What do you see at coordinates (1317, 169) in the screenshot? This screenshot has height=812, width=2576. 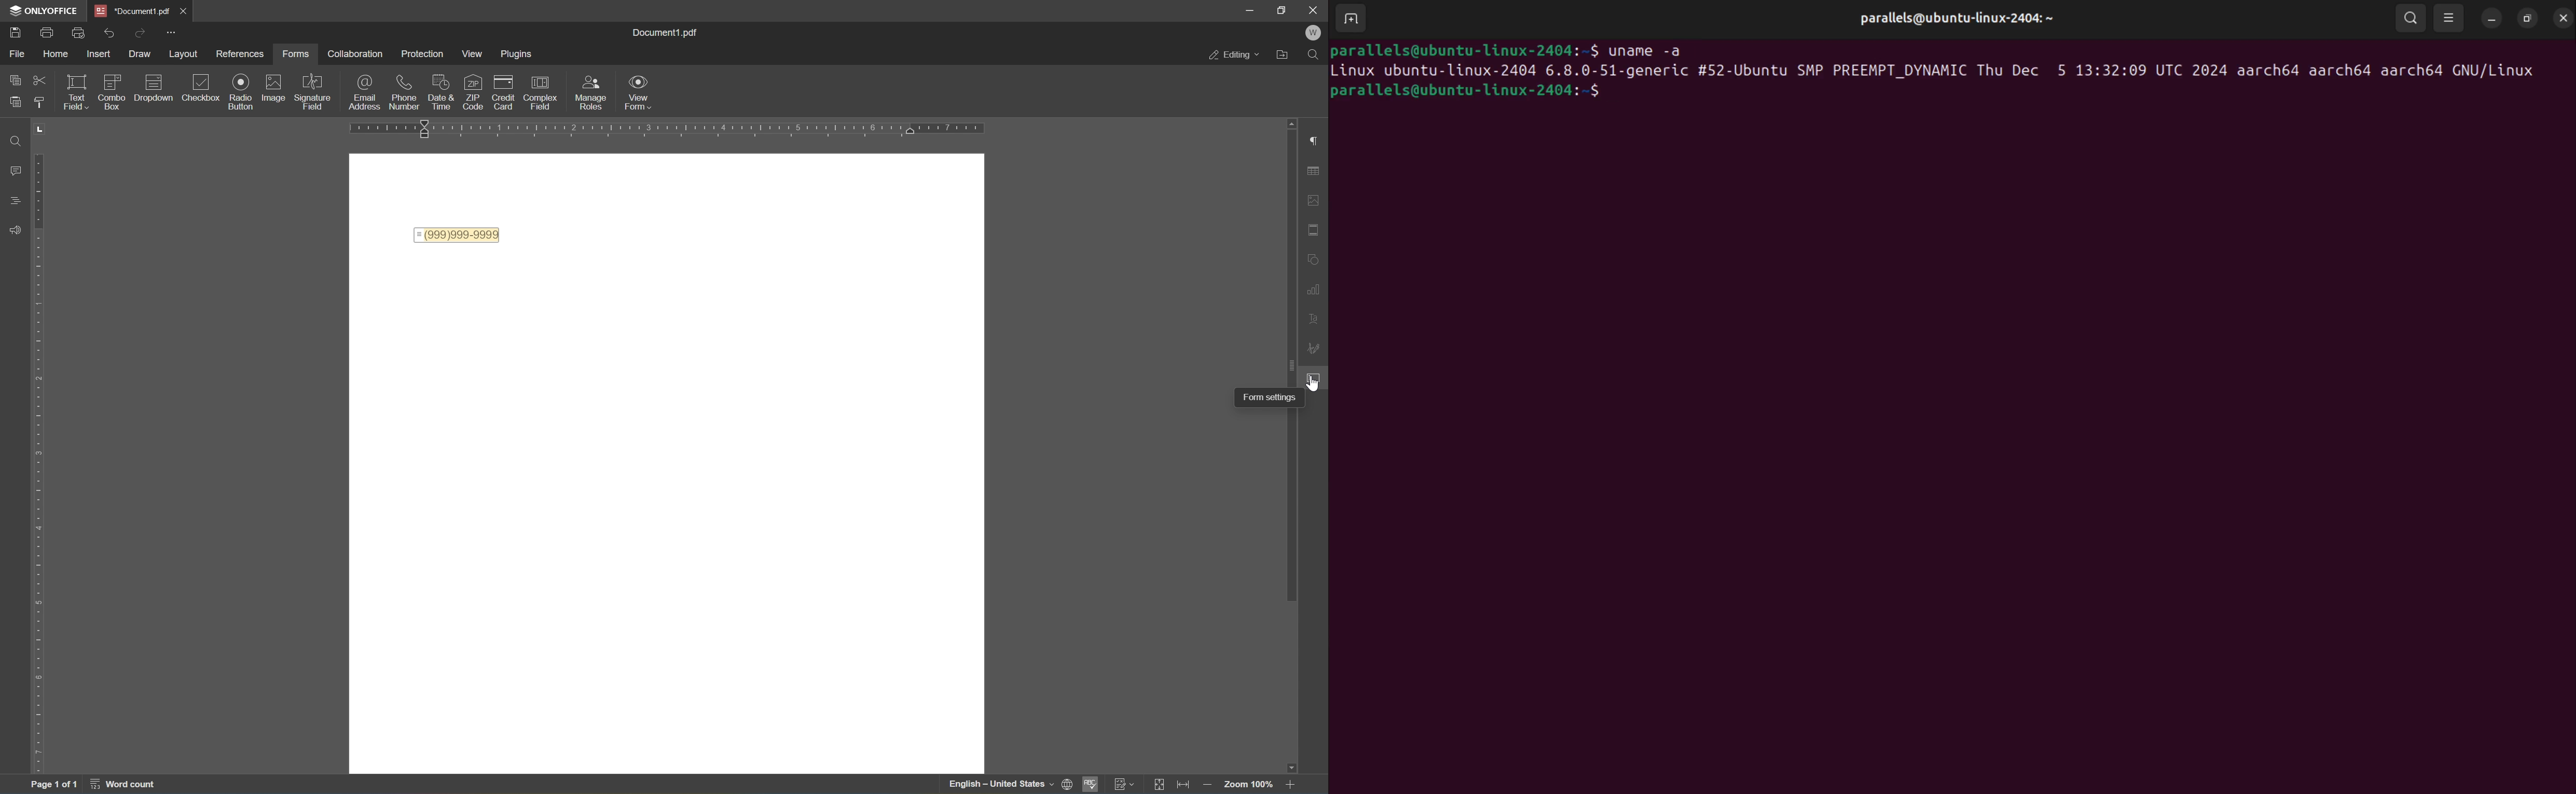 I see `table settings` at bounding box center [1317, 169].